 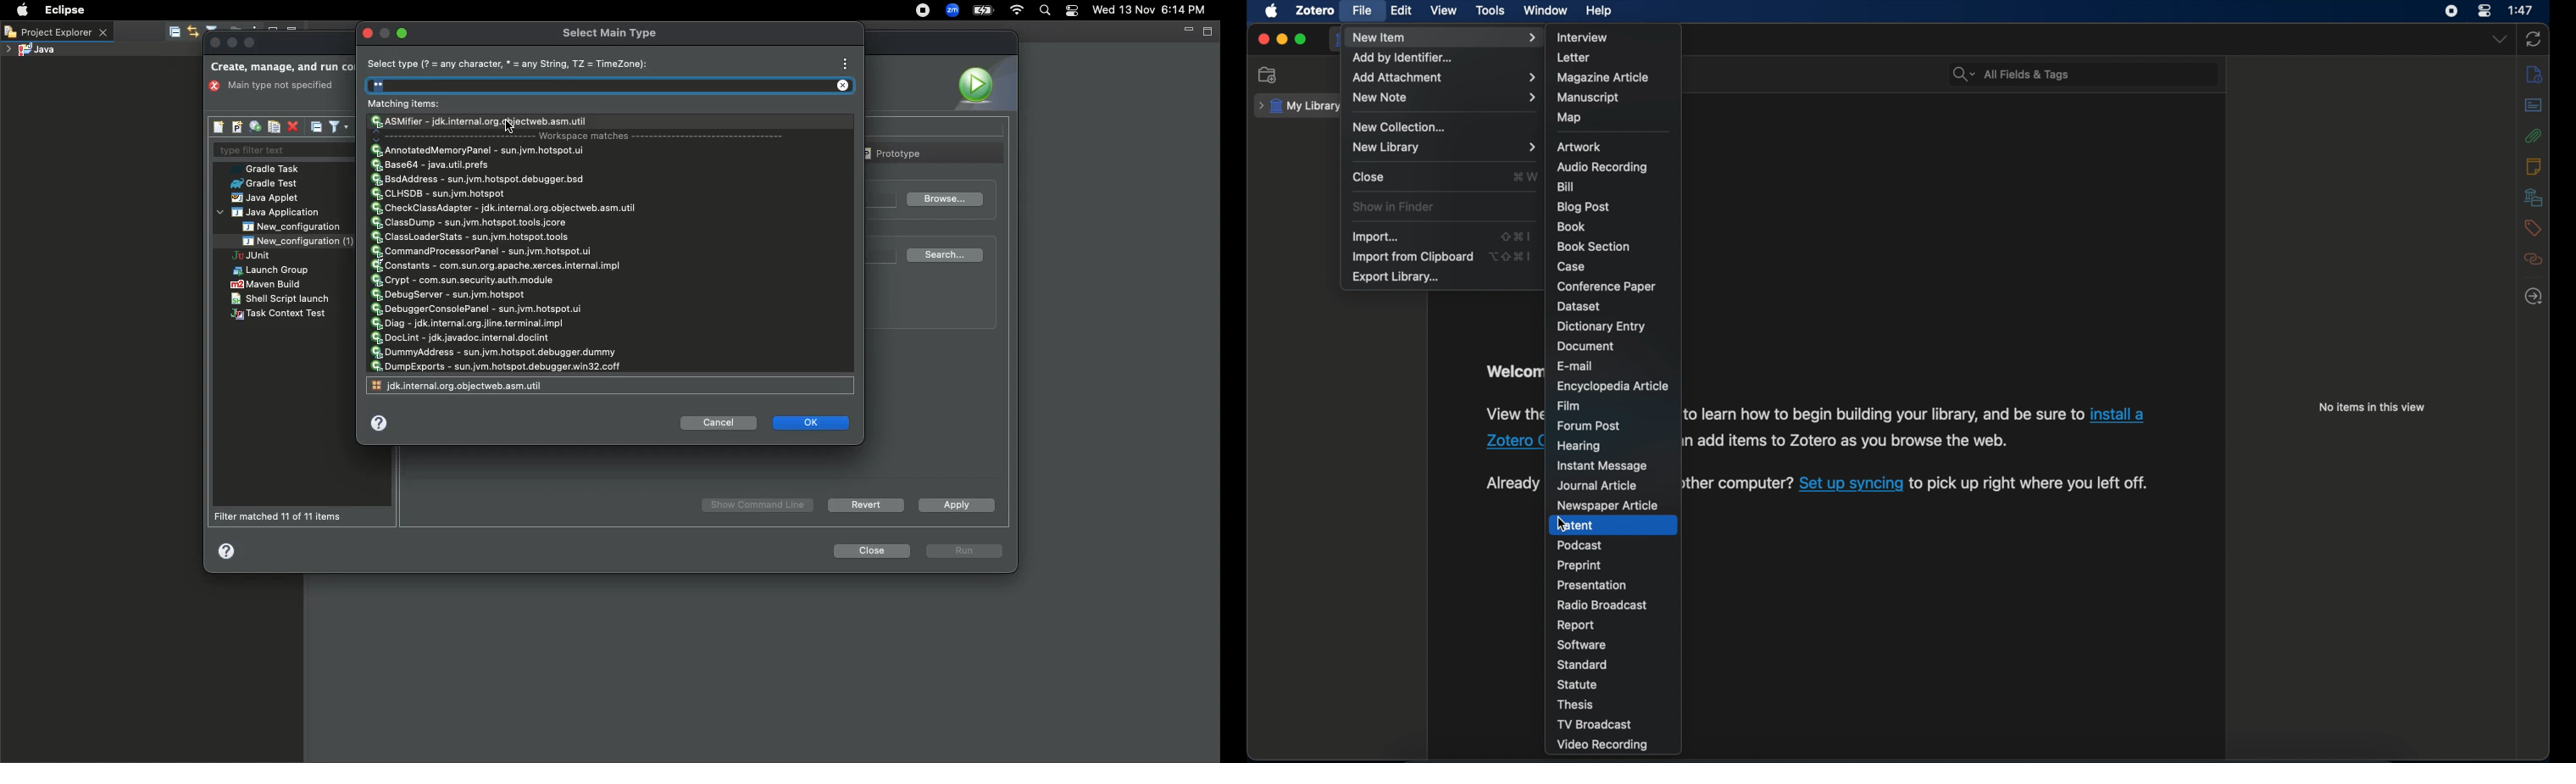 What do you see at coordinates (464, 279) in the screenshot?
I see `Crypt - com.sun.security.auth.module` at bounding box center [464, 279].